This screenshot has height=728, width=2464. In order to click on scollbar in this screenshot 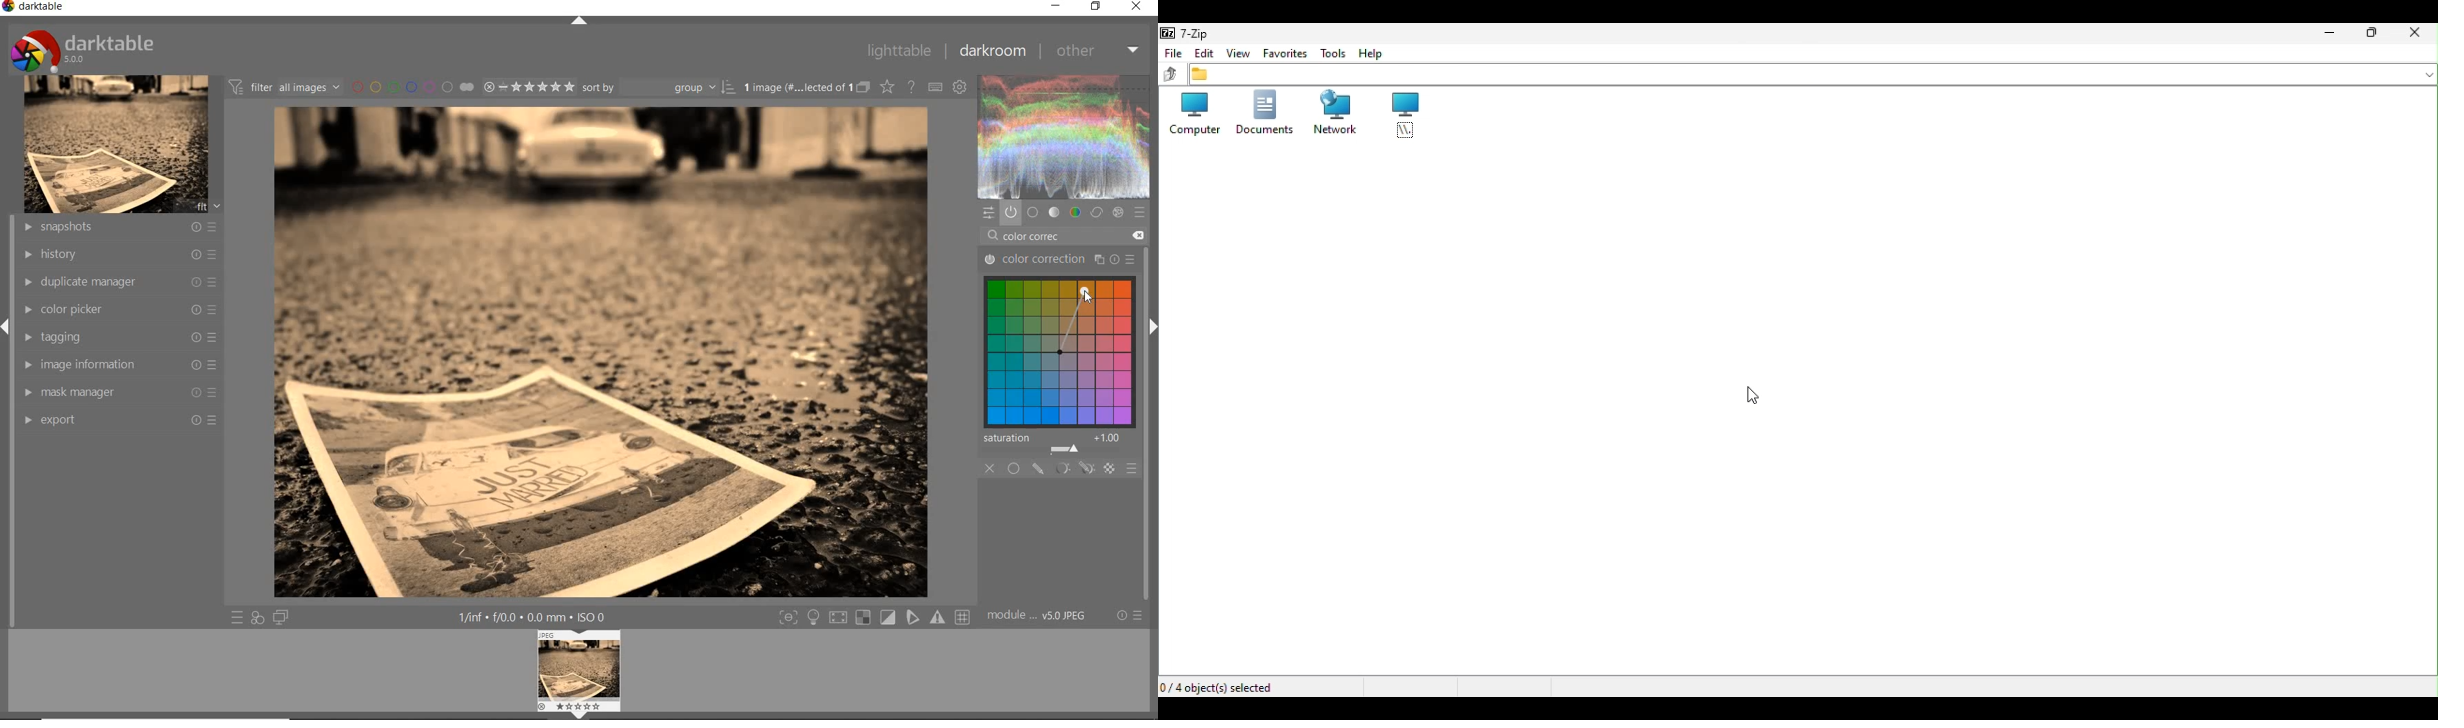, I will do `click(1150, 277)`.